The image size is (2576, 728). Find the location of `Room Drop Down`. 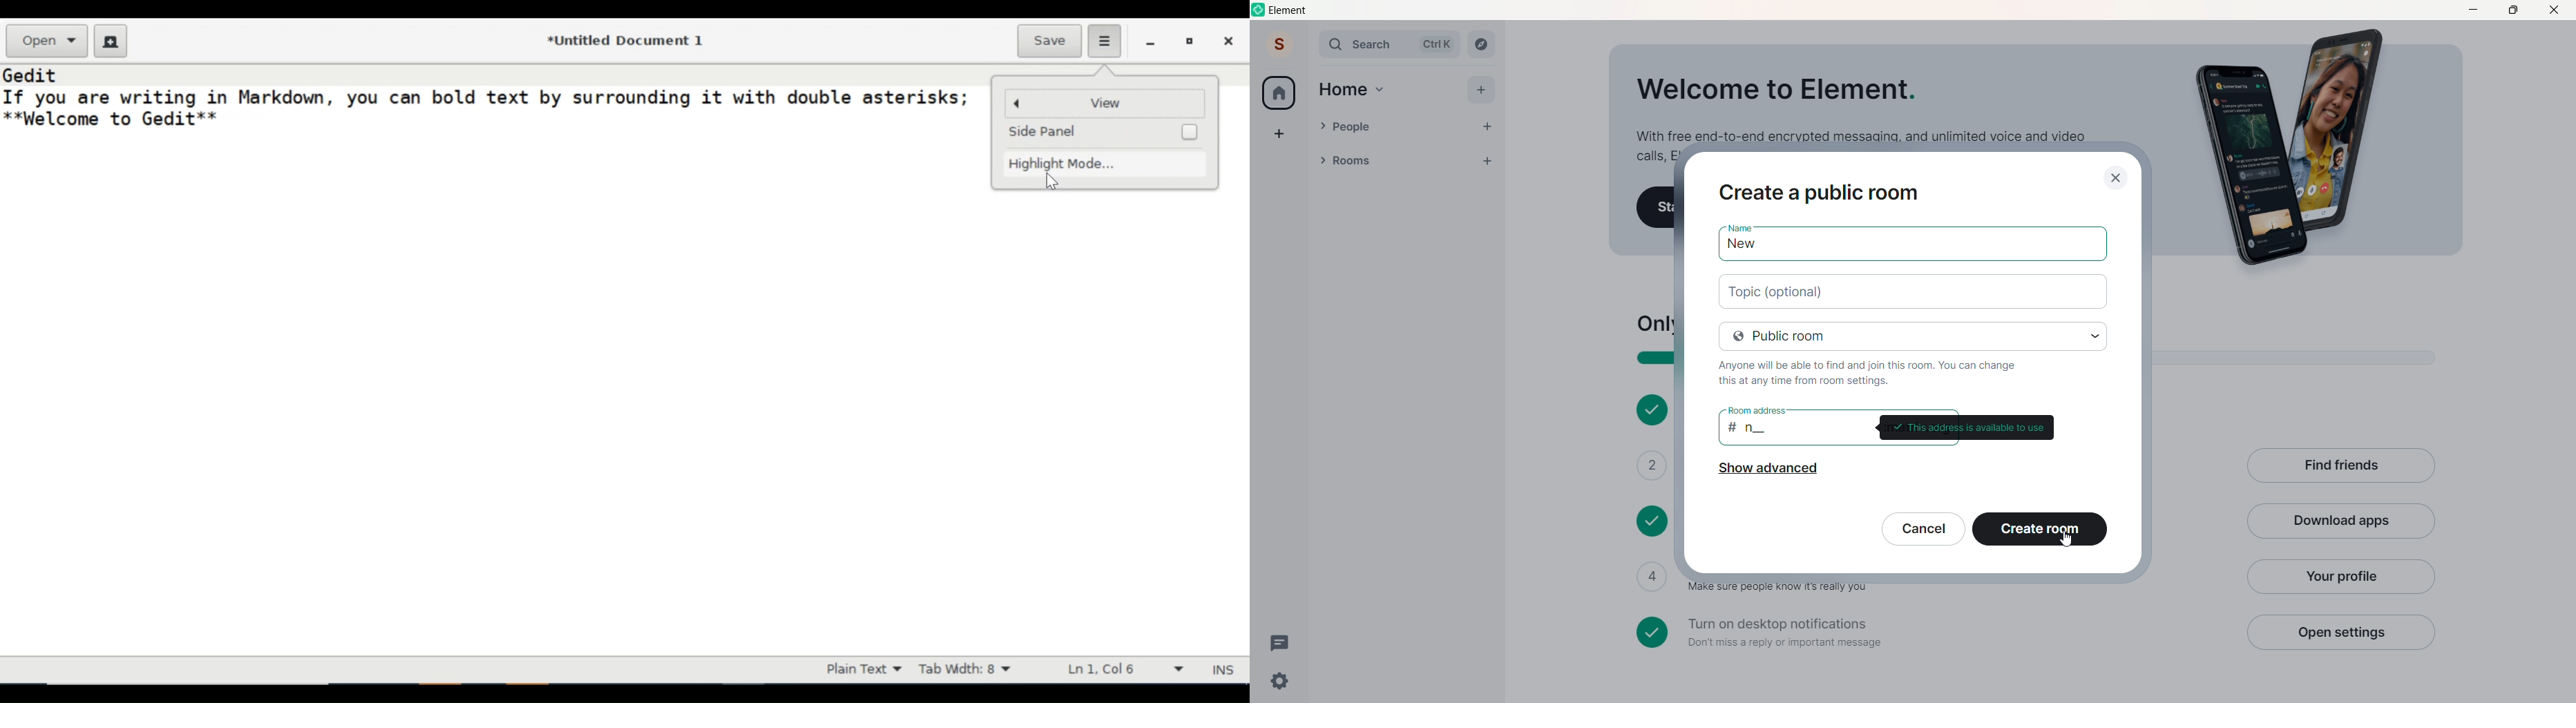

Room Drop Down is located at coordinates (1323, 160).